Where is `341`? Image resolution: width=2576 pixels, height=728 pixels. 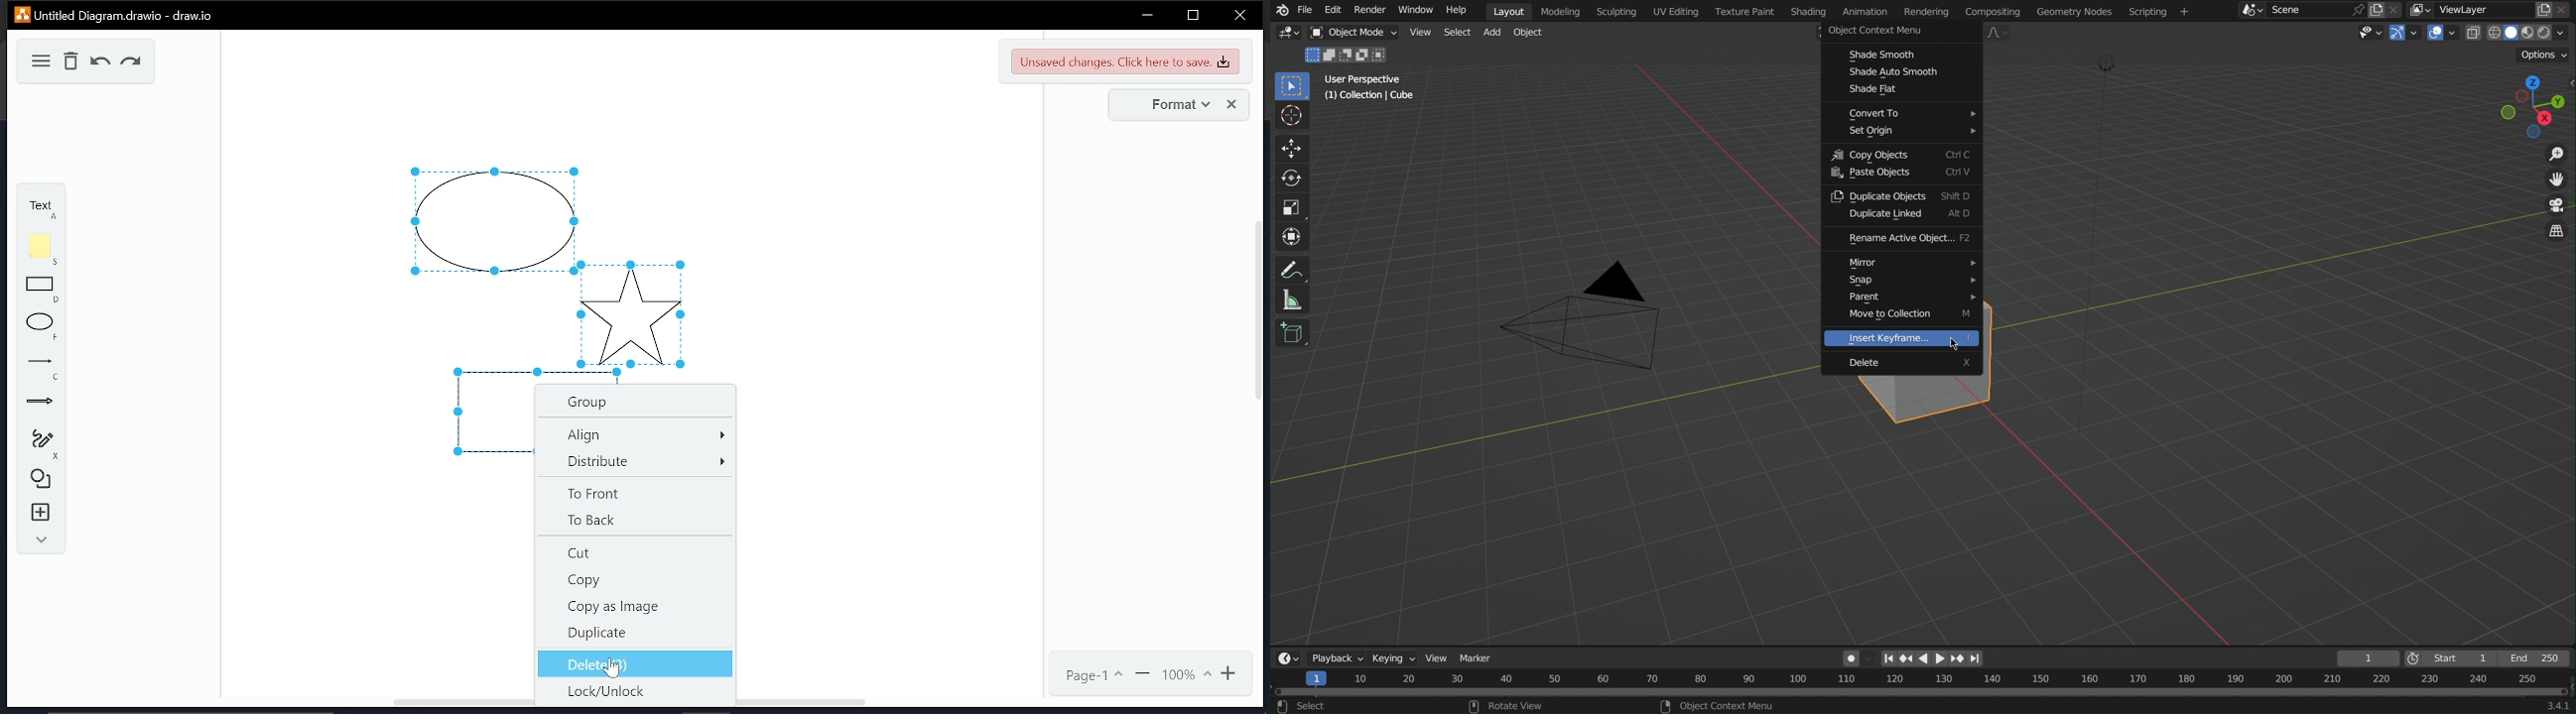 341 is located at coordinates (2546, 707).